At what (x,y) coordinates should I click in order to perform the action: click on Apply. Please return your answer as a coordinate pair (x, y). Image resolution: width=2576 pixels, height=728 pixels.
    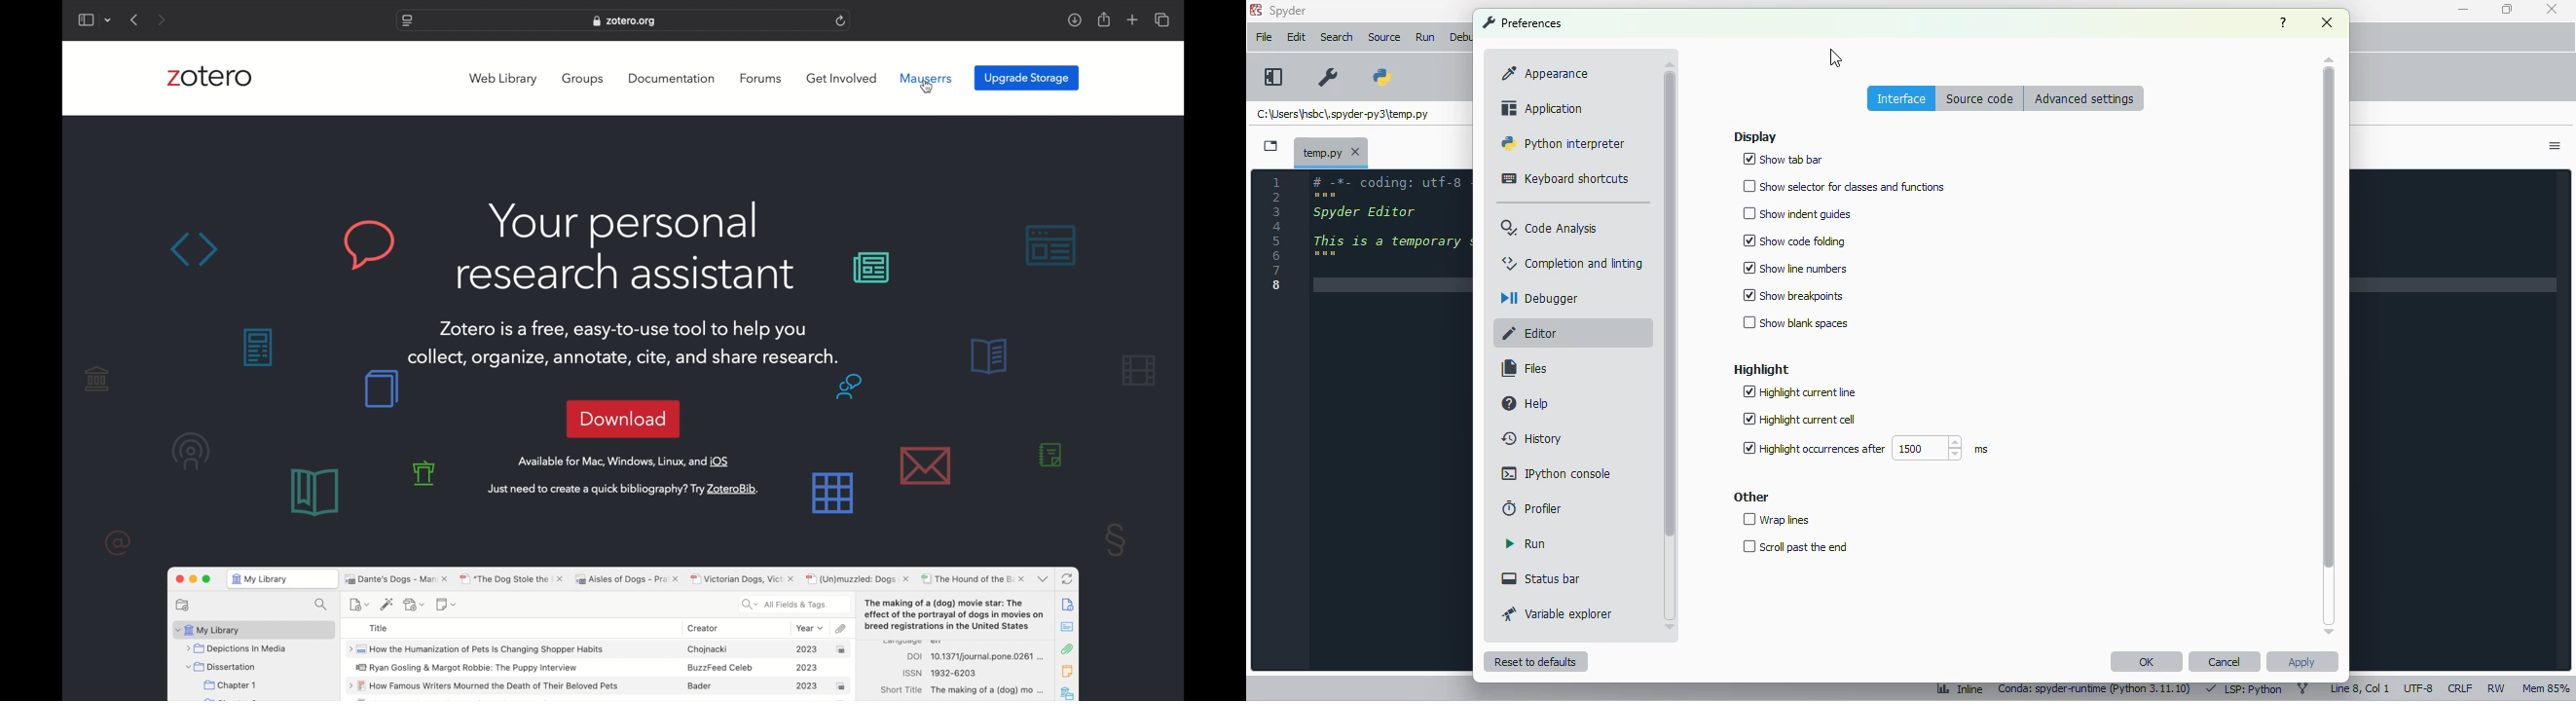
    Looking at the image, I should click on (2302, 662).